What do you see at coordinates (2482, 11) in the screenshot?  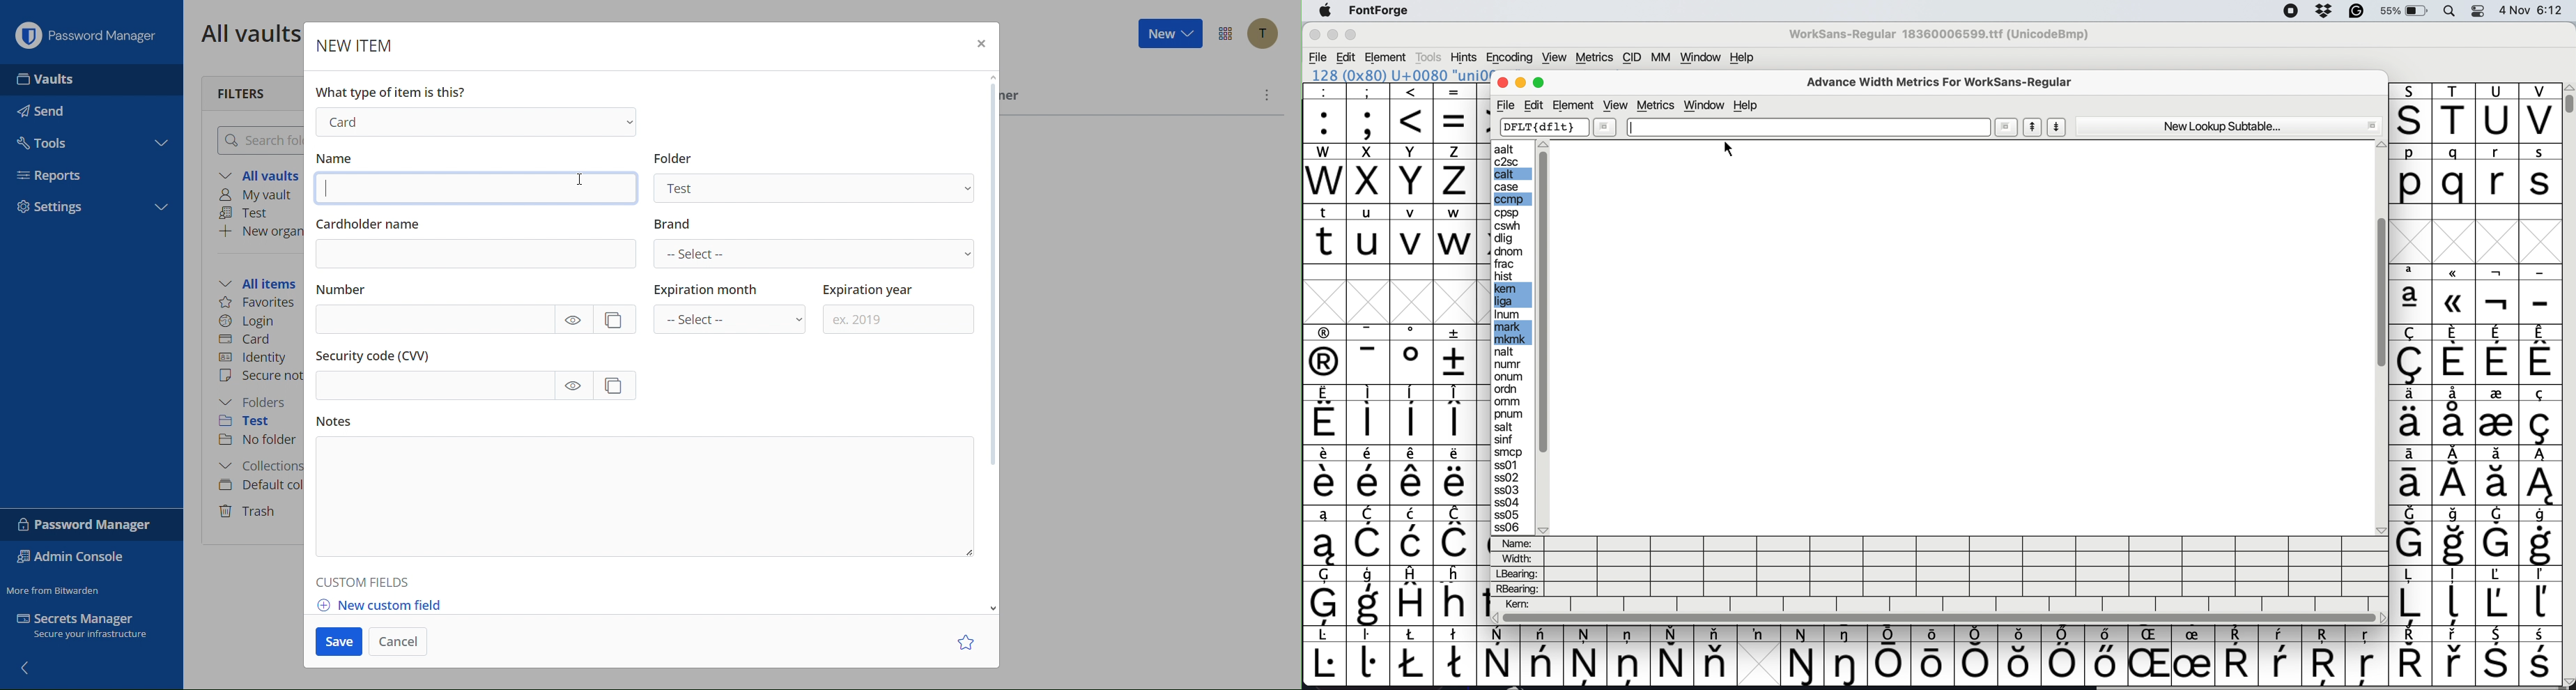 I see `control center` at bounding box center [2482, 11].